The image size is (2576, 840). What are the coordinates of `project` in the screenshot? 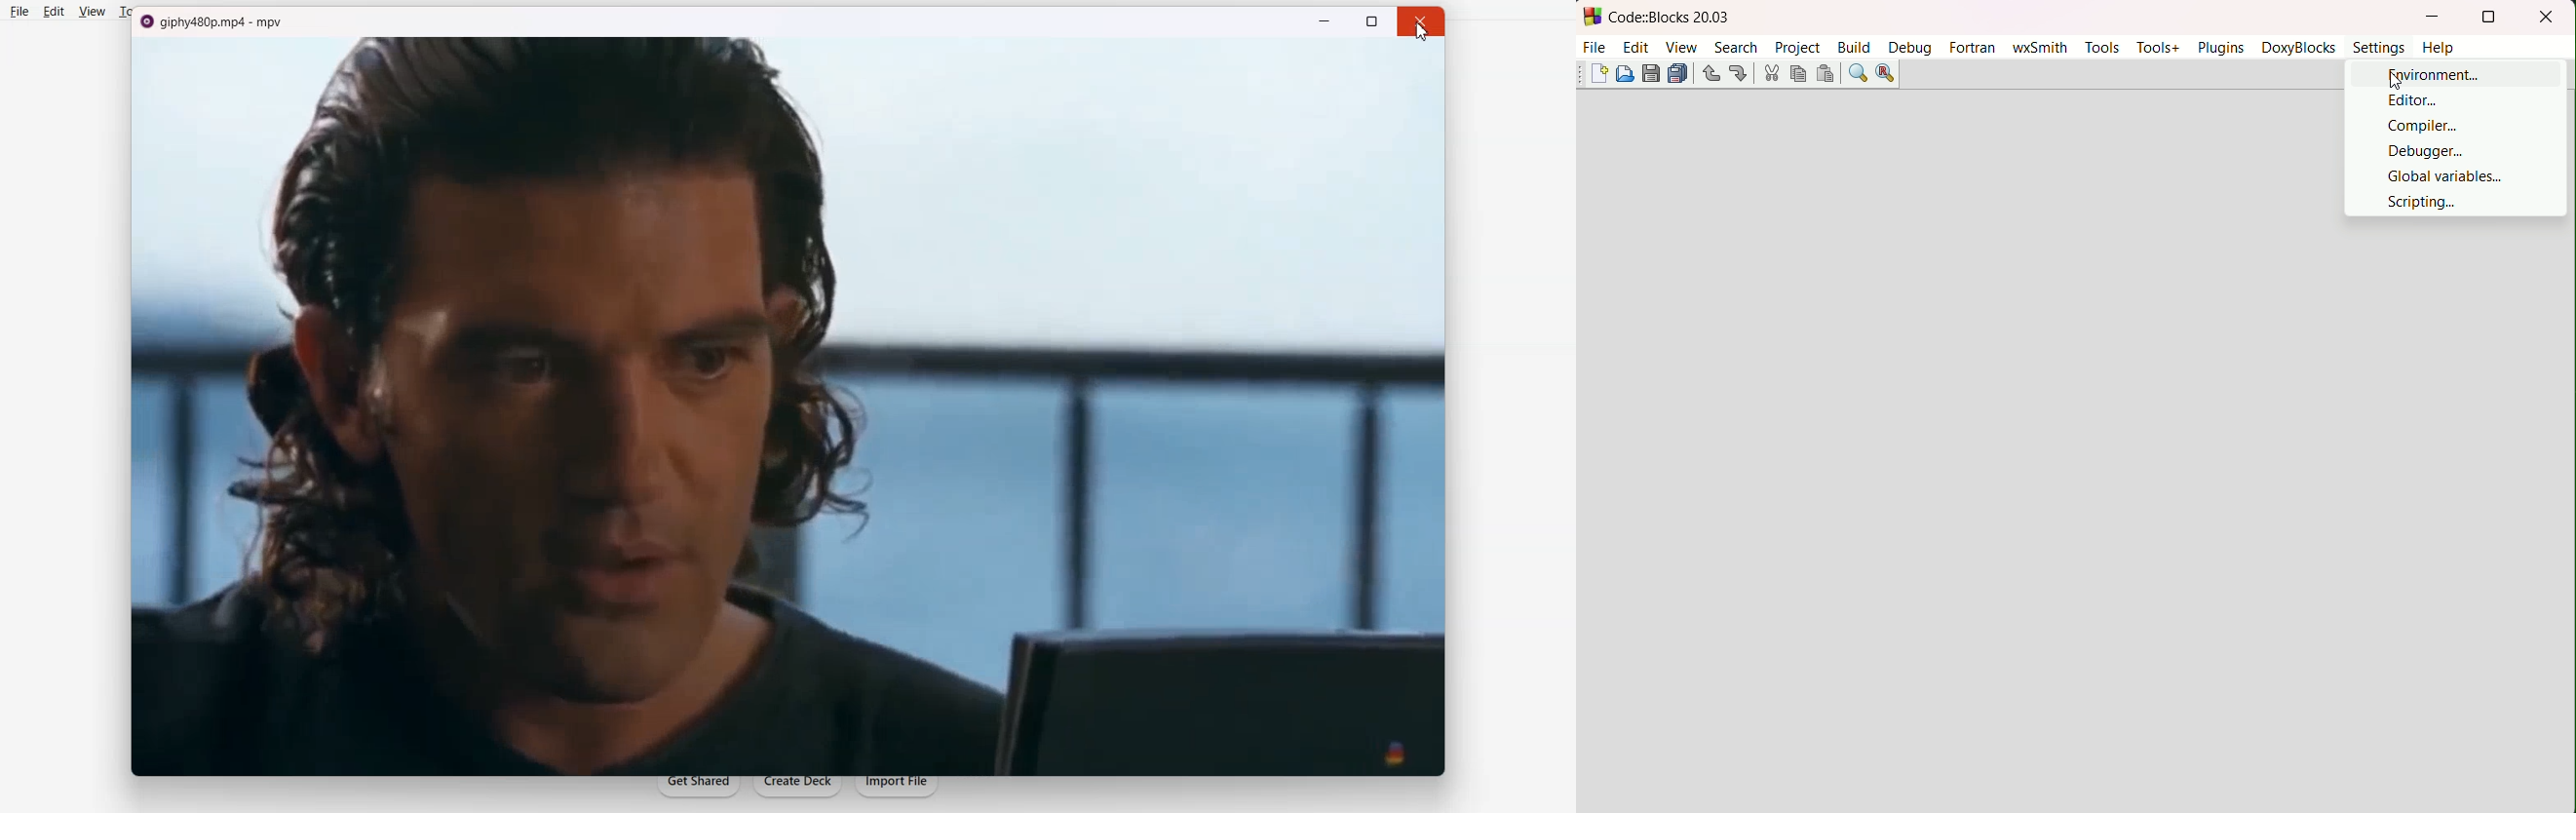 It's located at (1795, 48).